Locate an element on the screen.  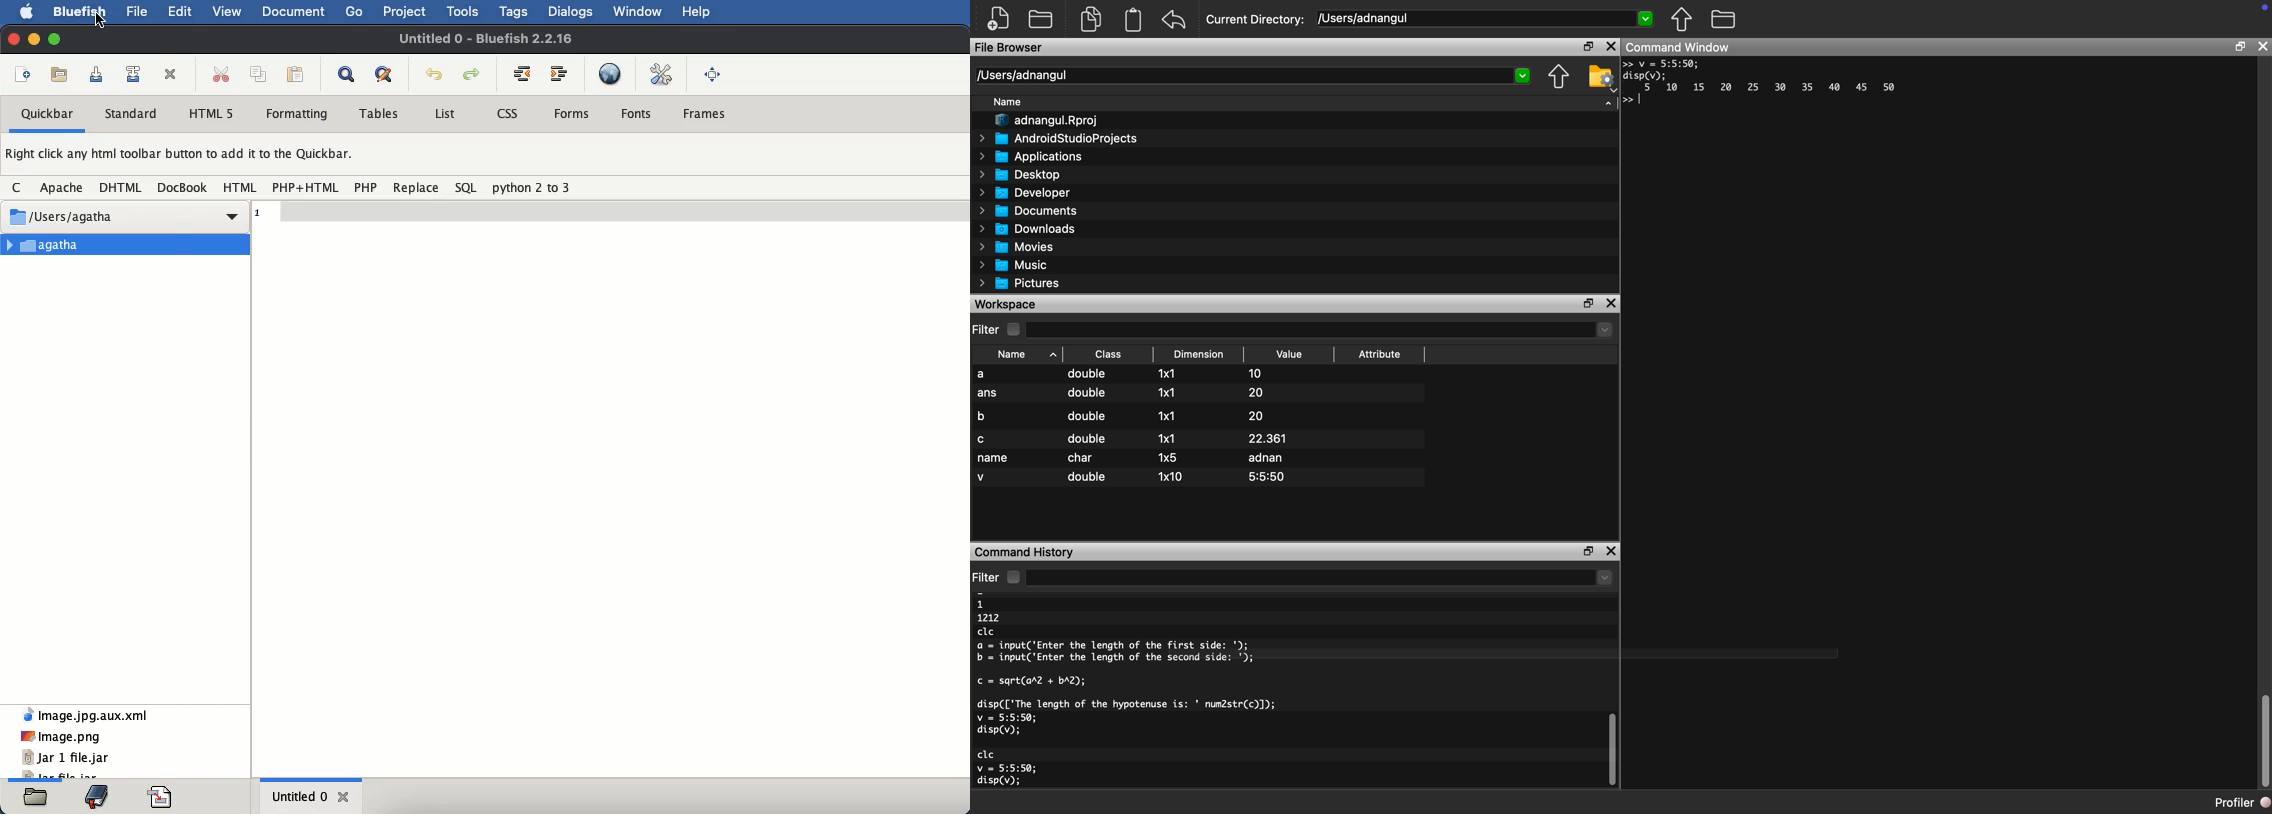
files is located at coordinates (36, 797).